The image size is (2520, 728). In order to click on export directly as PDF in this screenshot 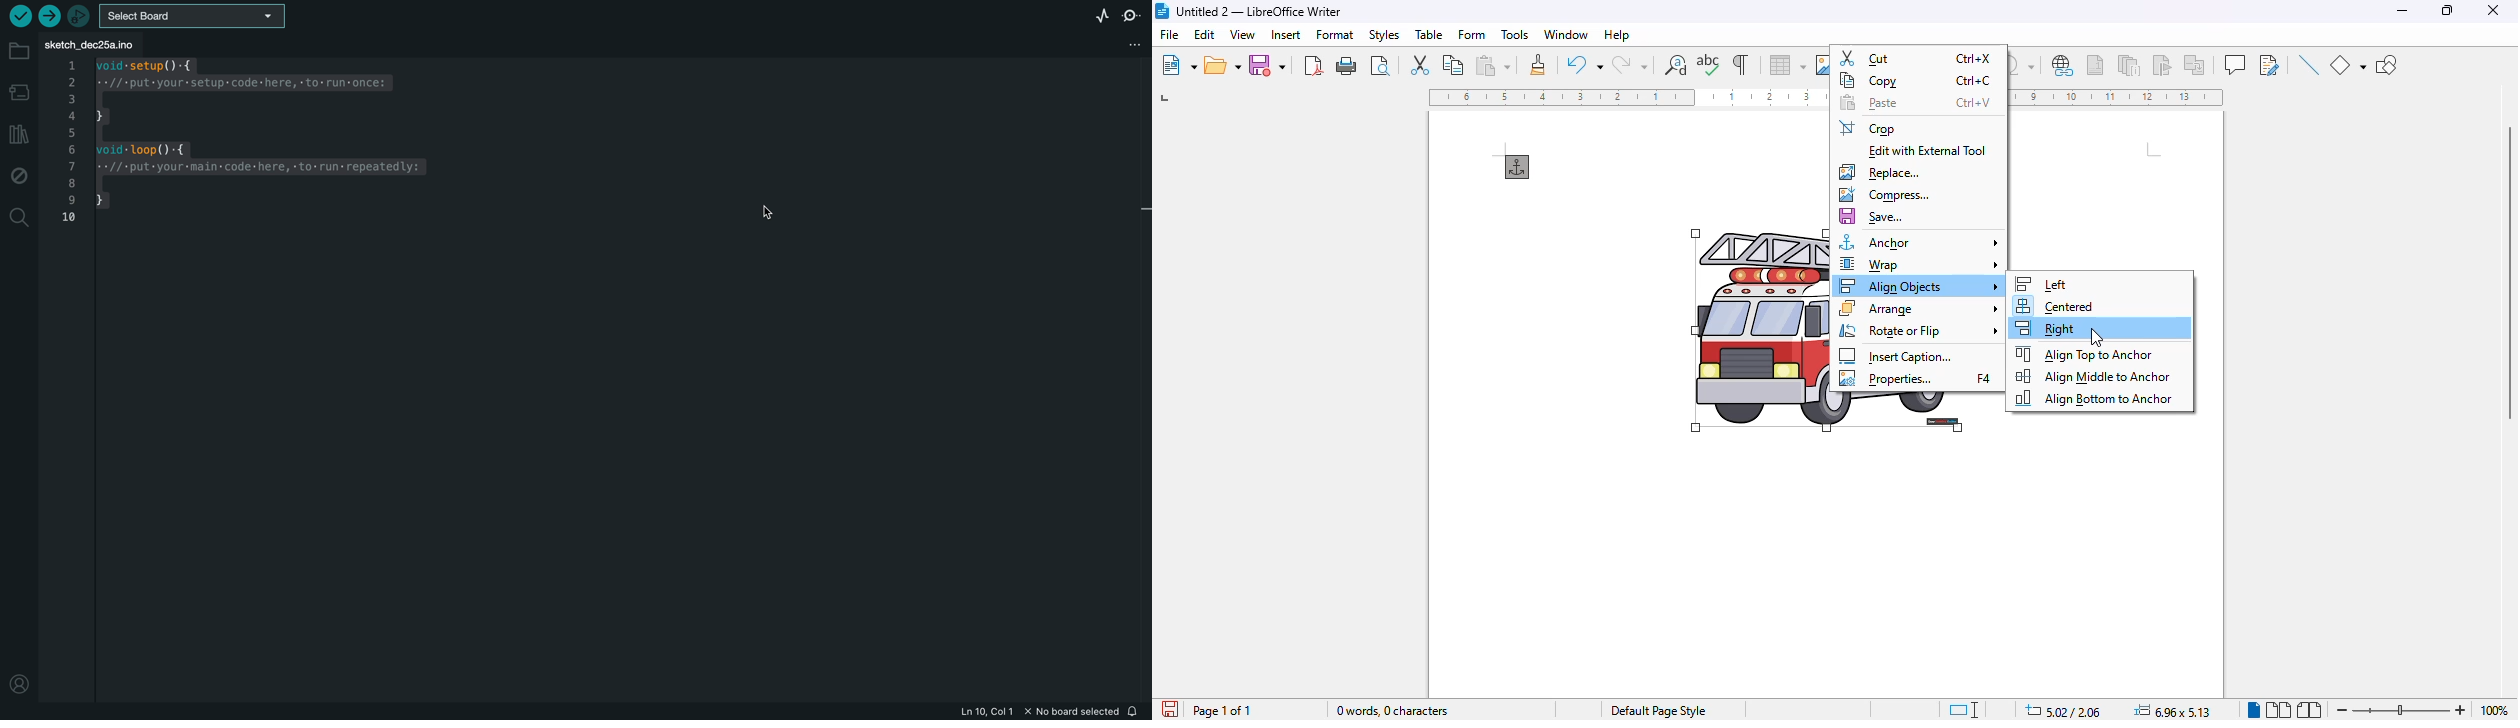, I will do `click(1314, 65)`.